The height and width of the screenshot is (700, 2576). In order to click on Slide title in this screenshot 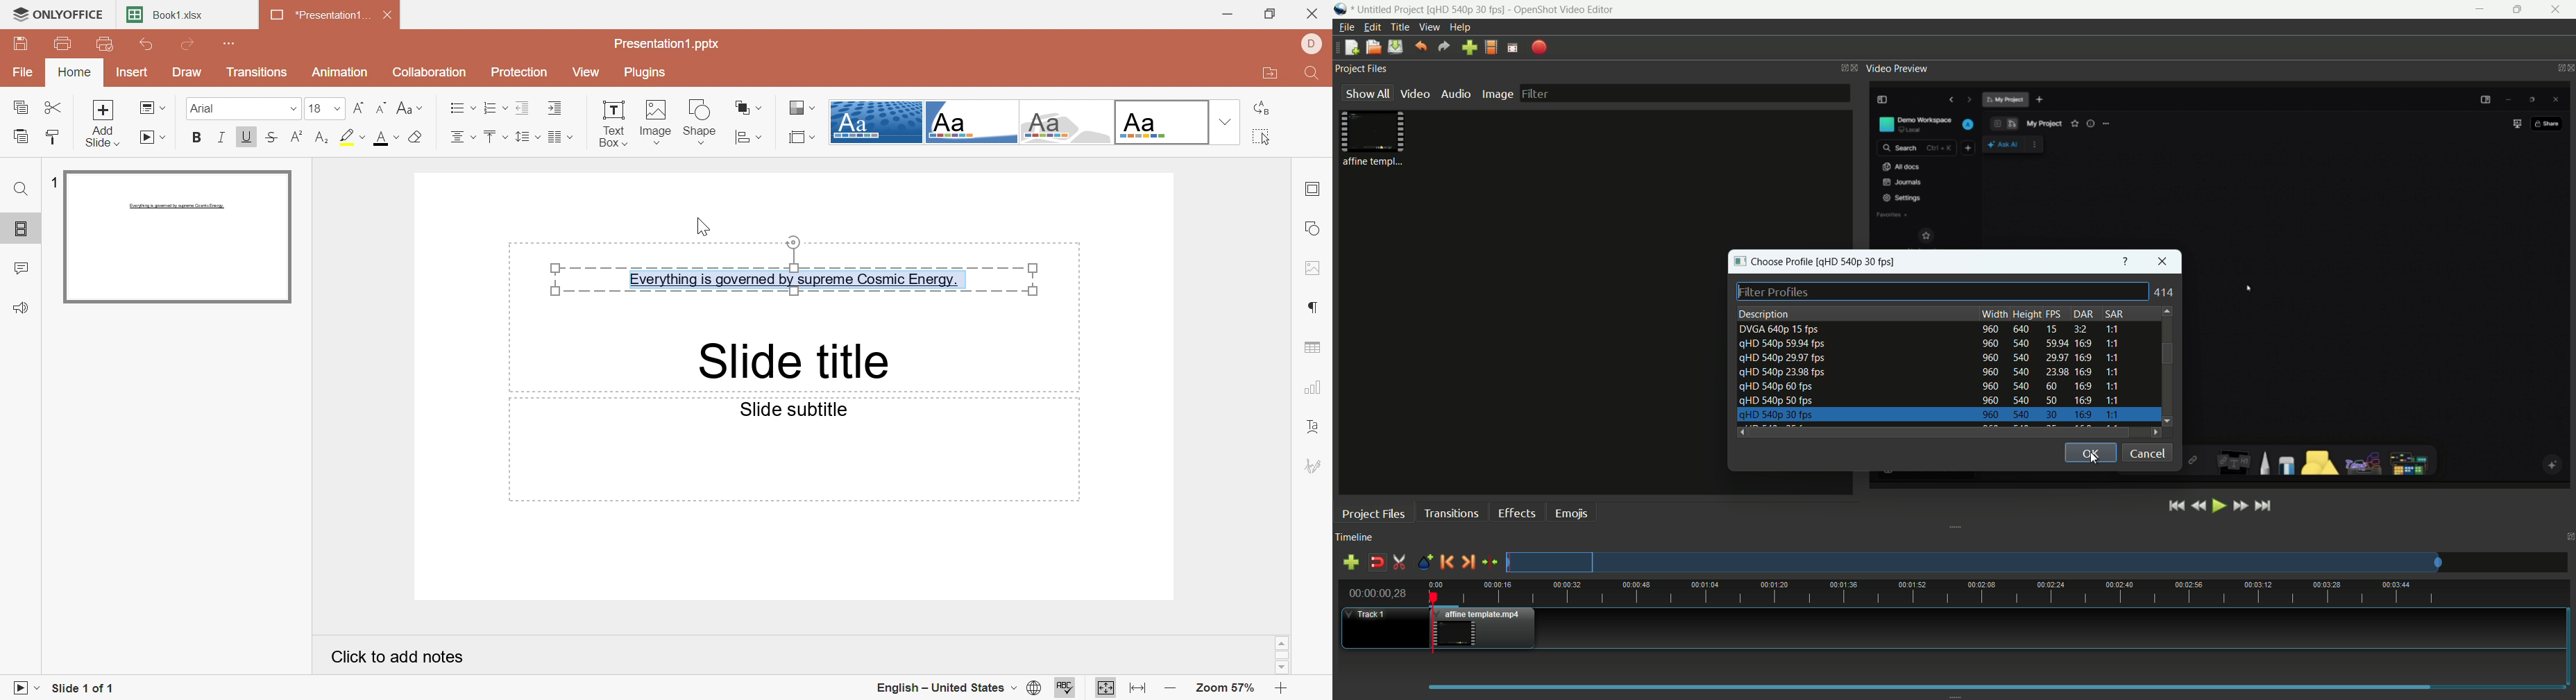, I will do `click(787, 363)`.